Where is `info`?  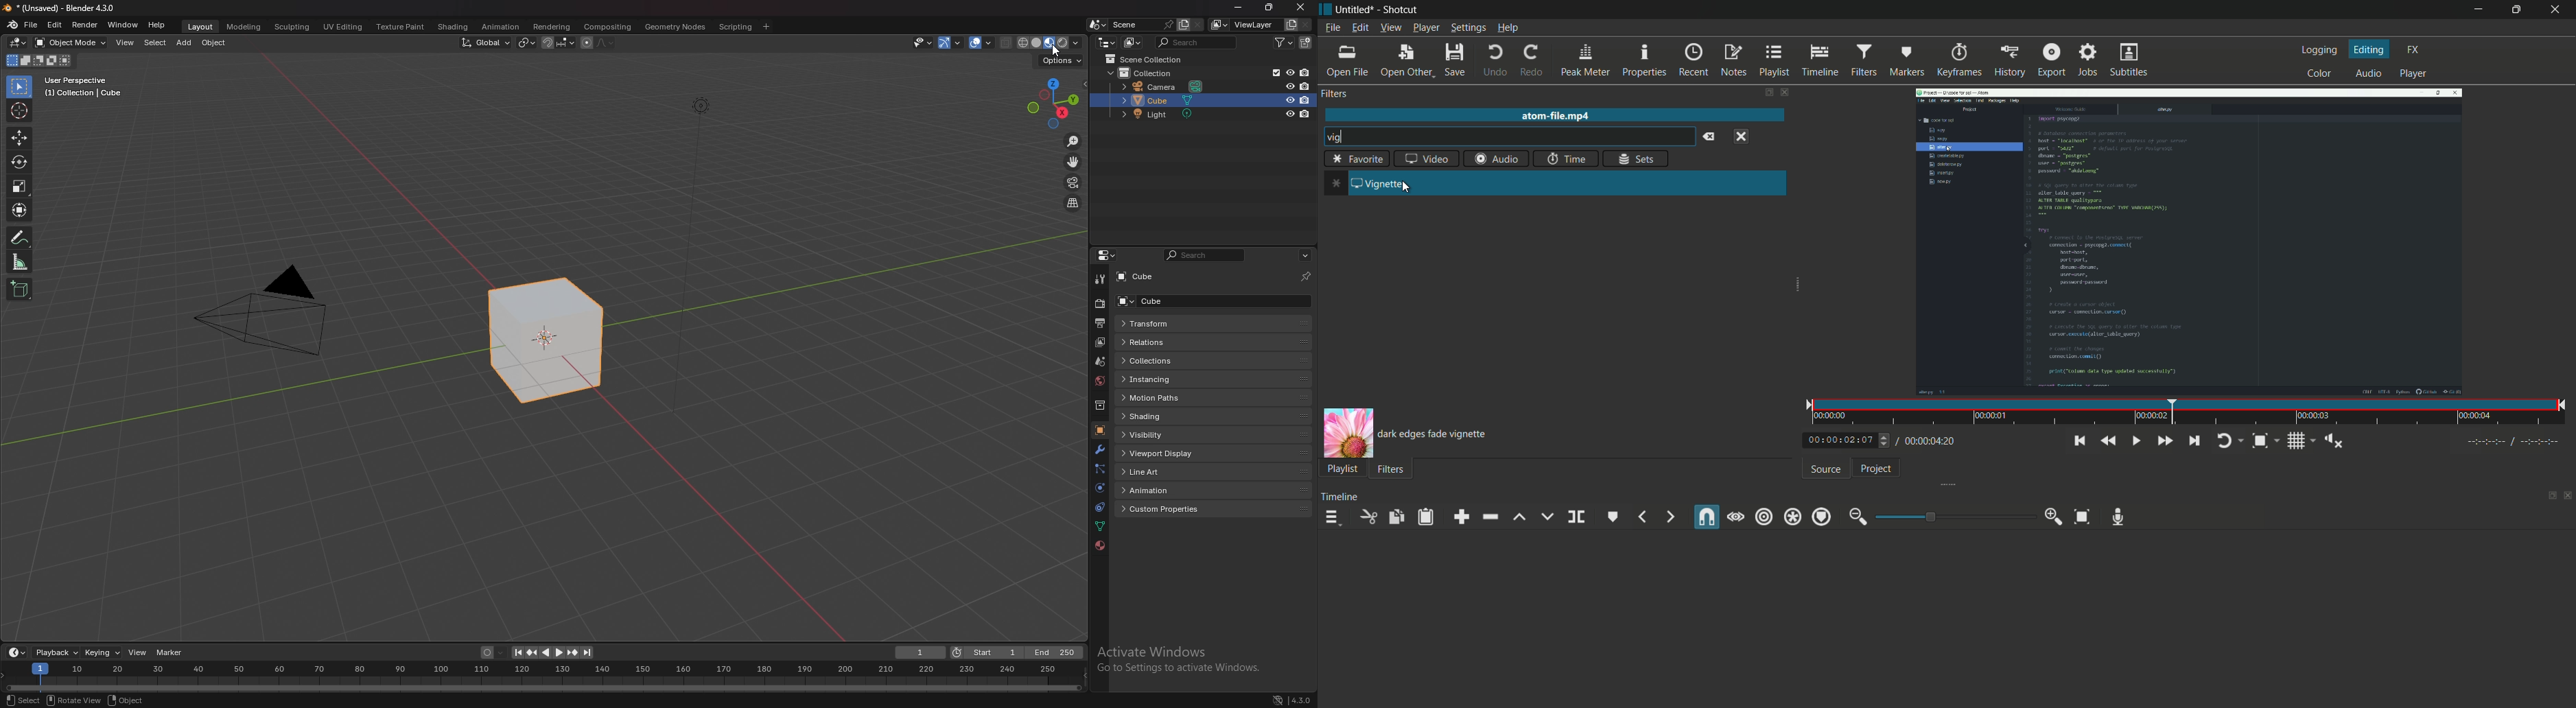
info is located at coordinates (84, 86).